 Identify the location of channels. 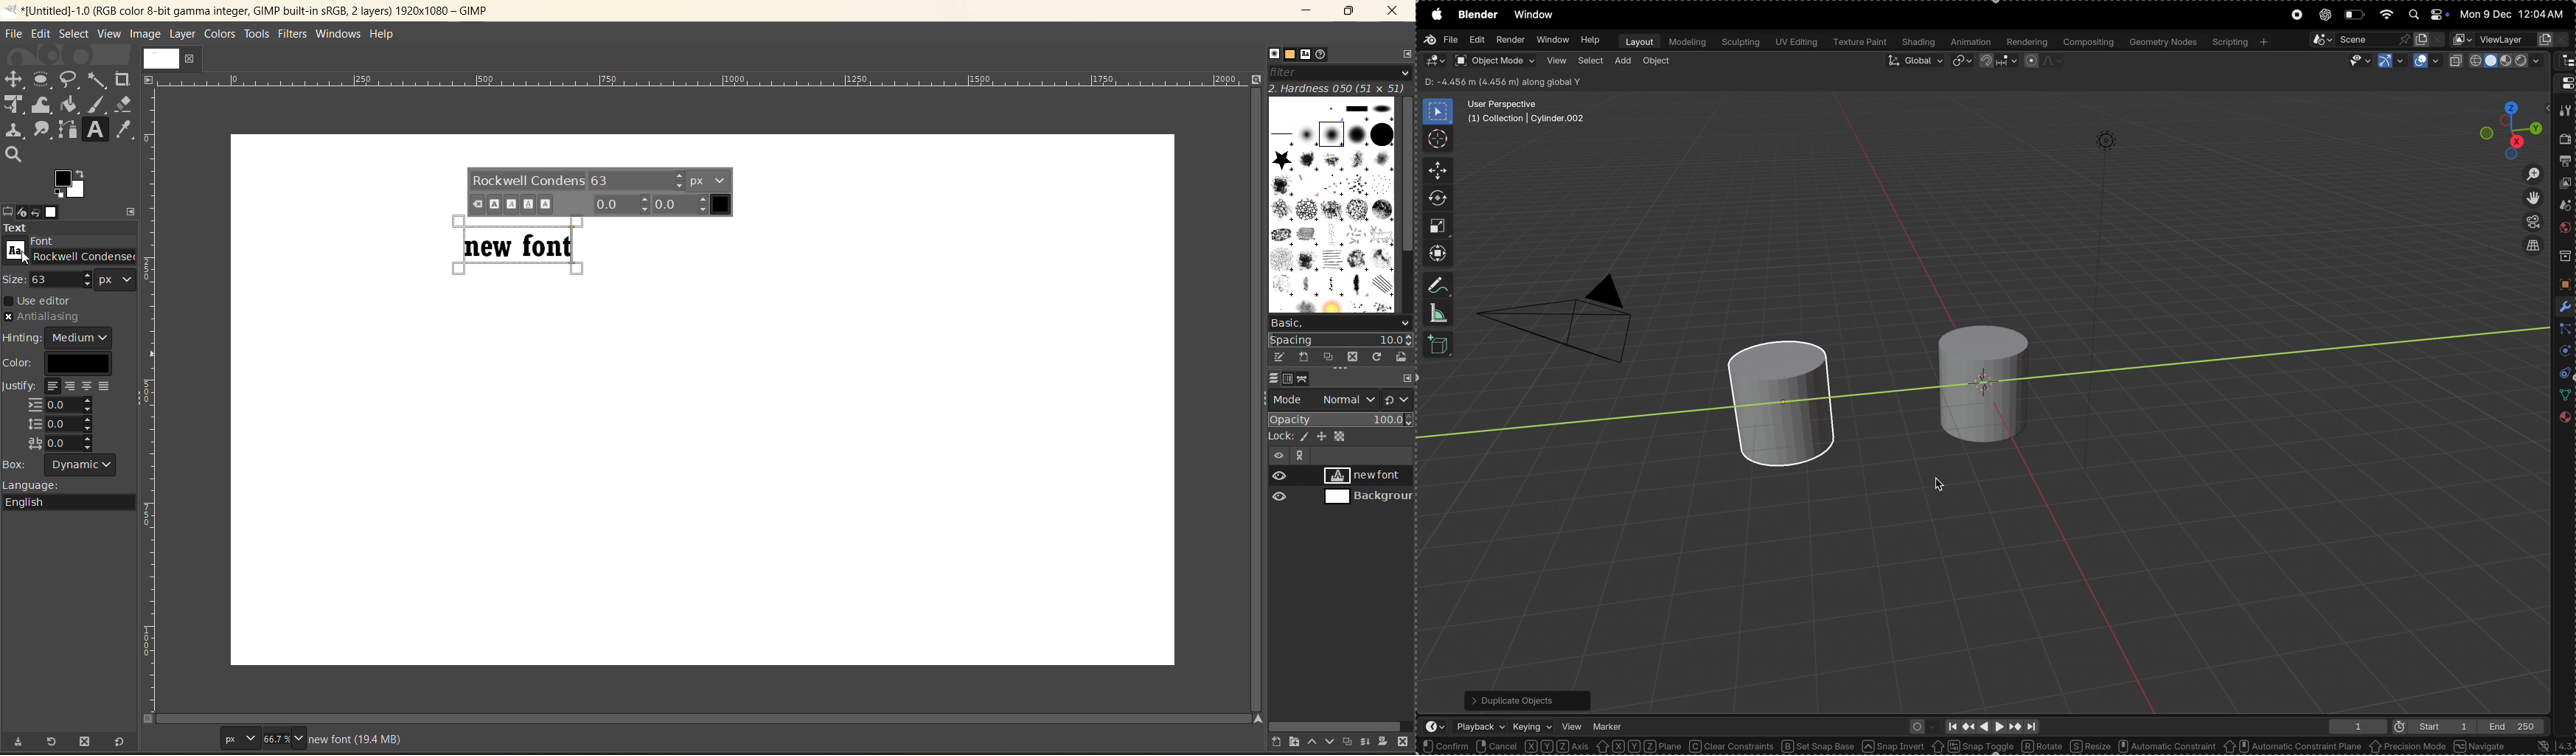
(1292, 379).